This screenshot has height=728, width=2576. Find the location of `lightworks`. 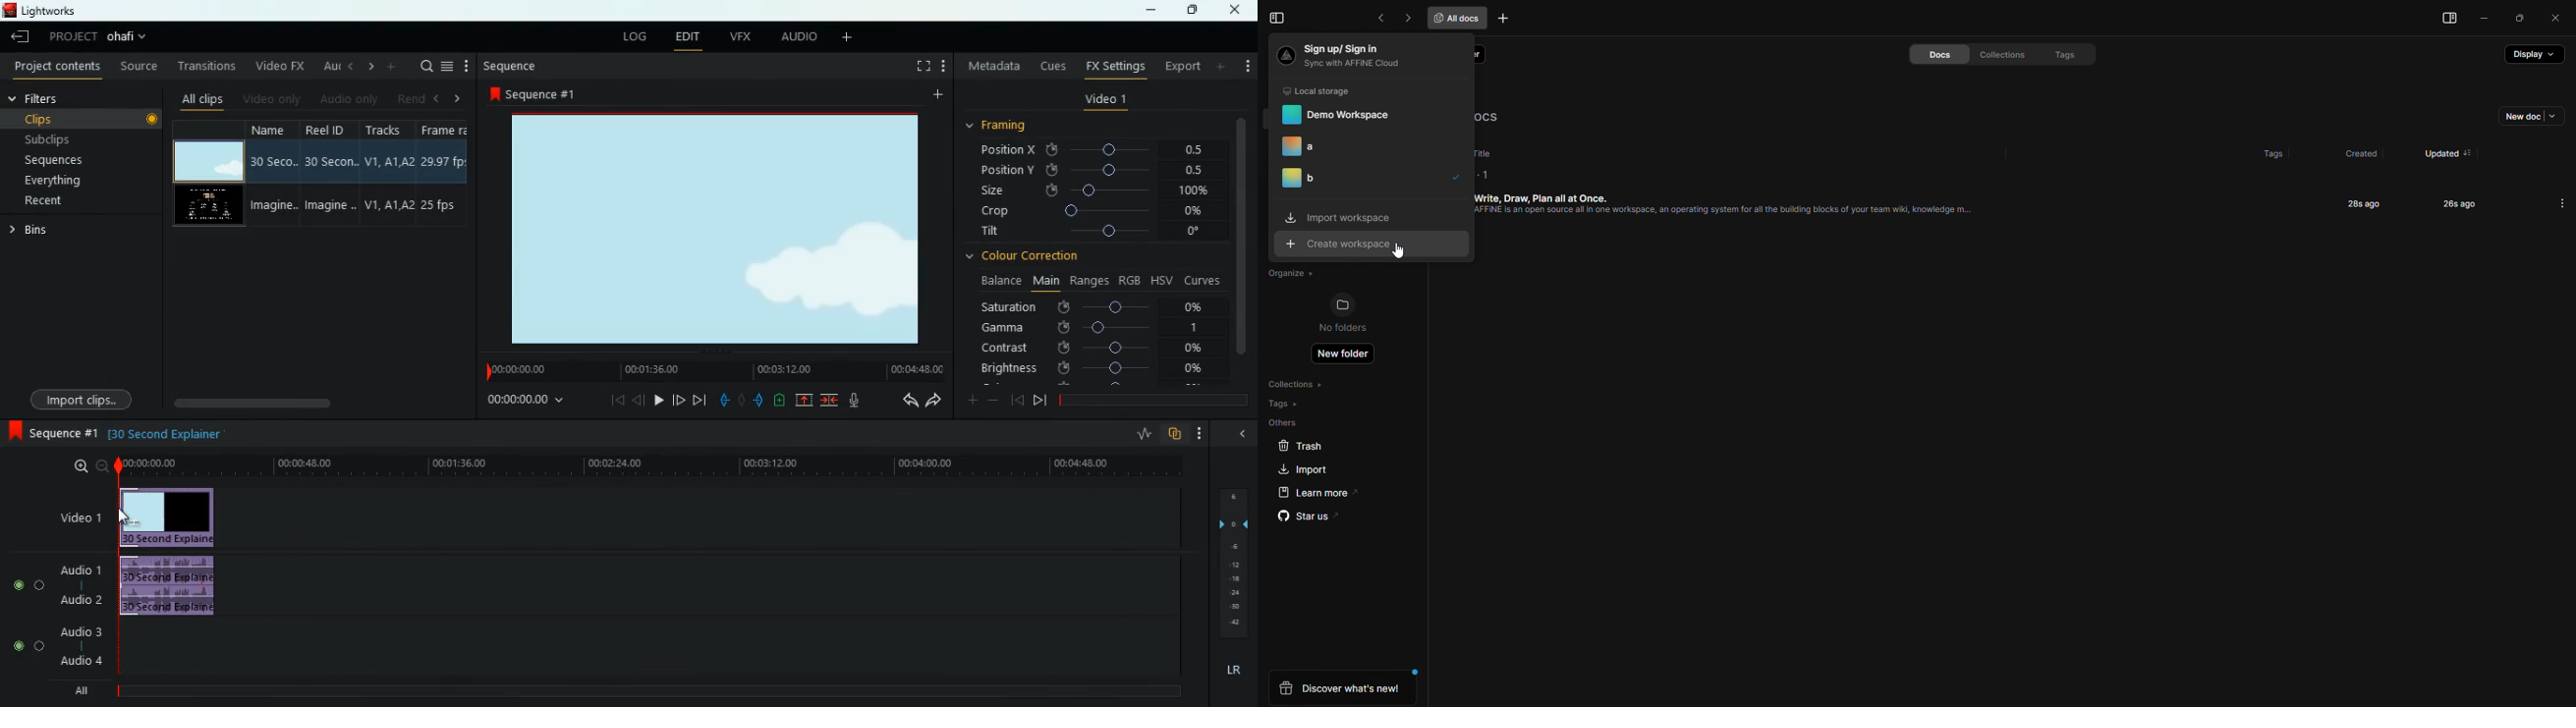

lightworks is located at coordinates (63, 11).